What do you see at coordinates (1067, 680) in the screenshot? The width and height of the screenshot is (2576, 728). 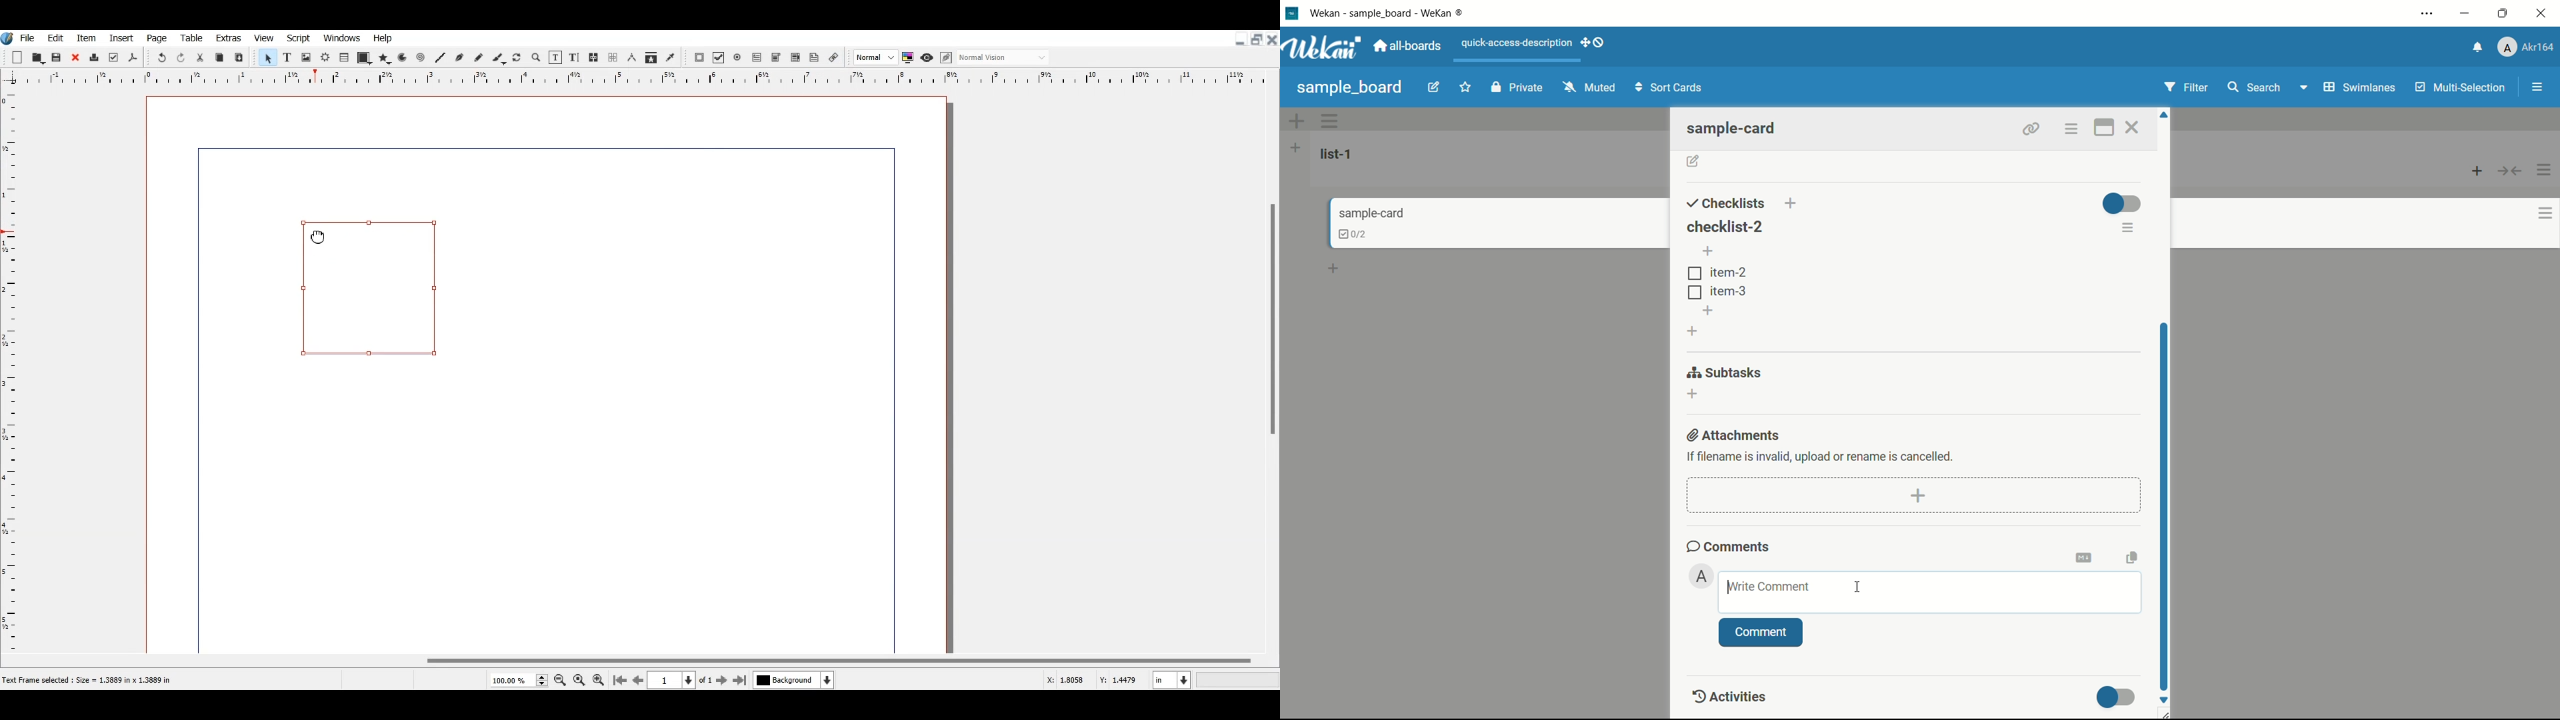 I see `X, Y Co-ordinate` at bounding box center [1067, 680].